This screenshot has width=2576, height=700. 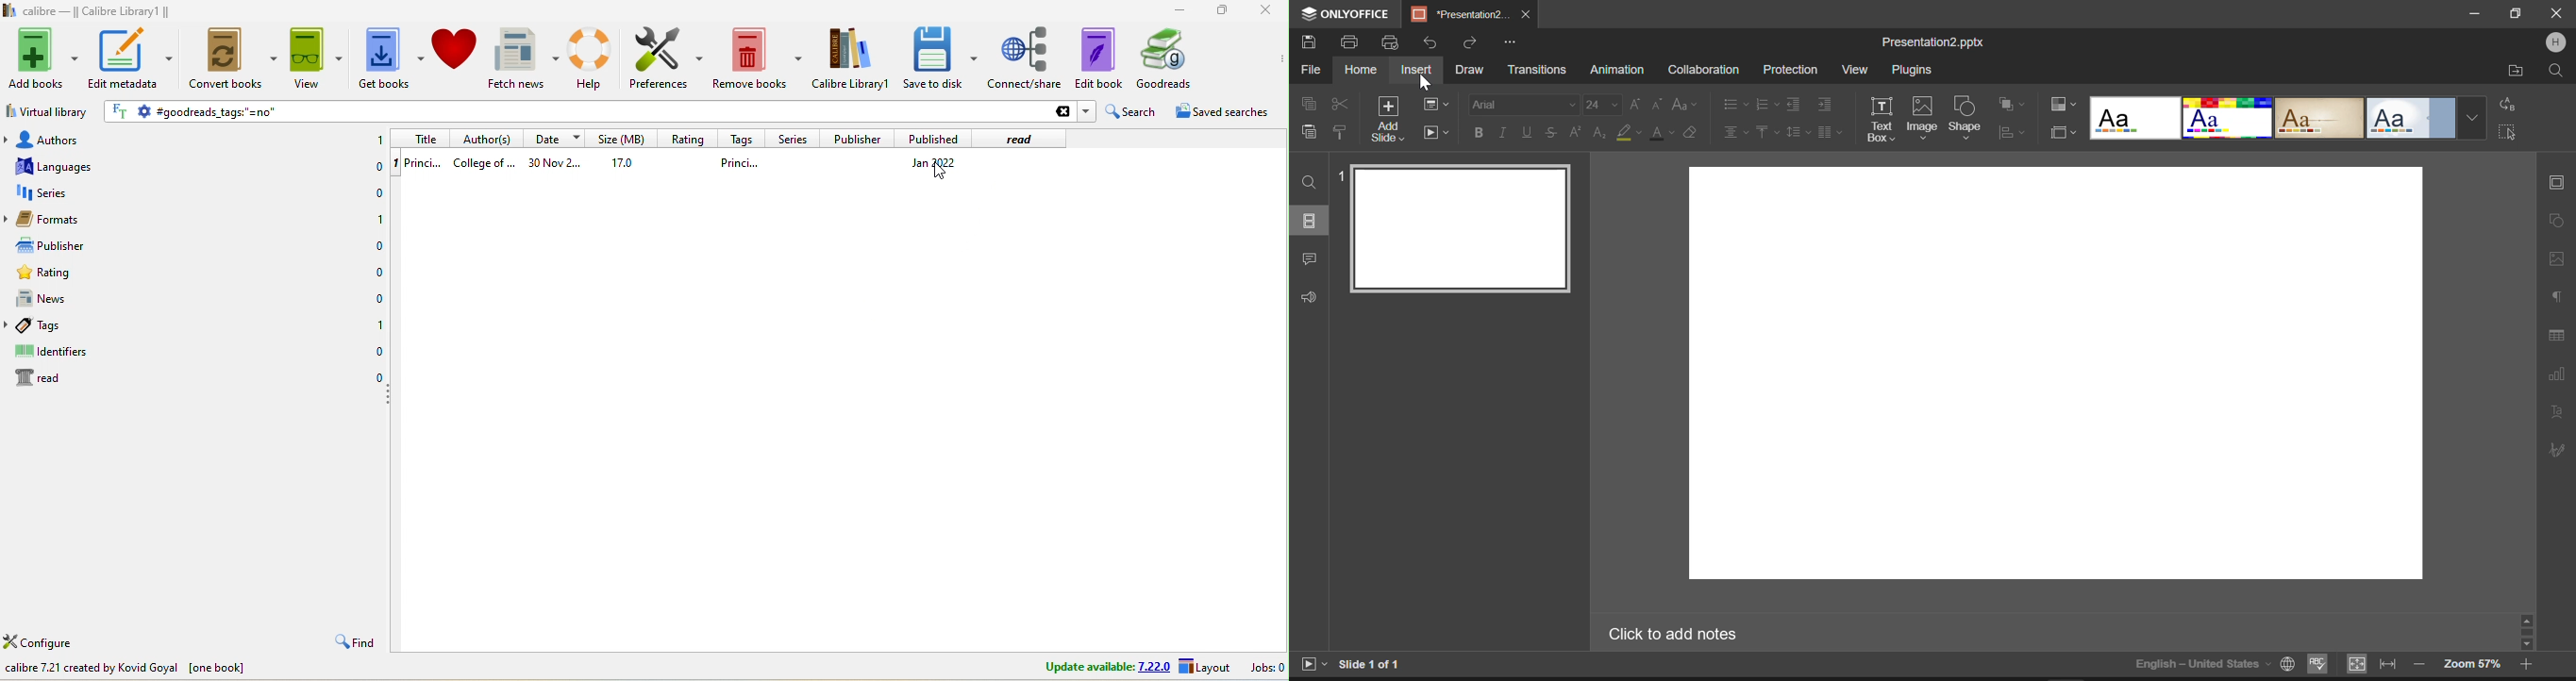 I want to click on Underline, so click(x=1527, y=131).